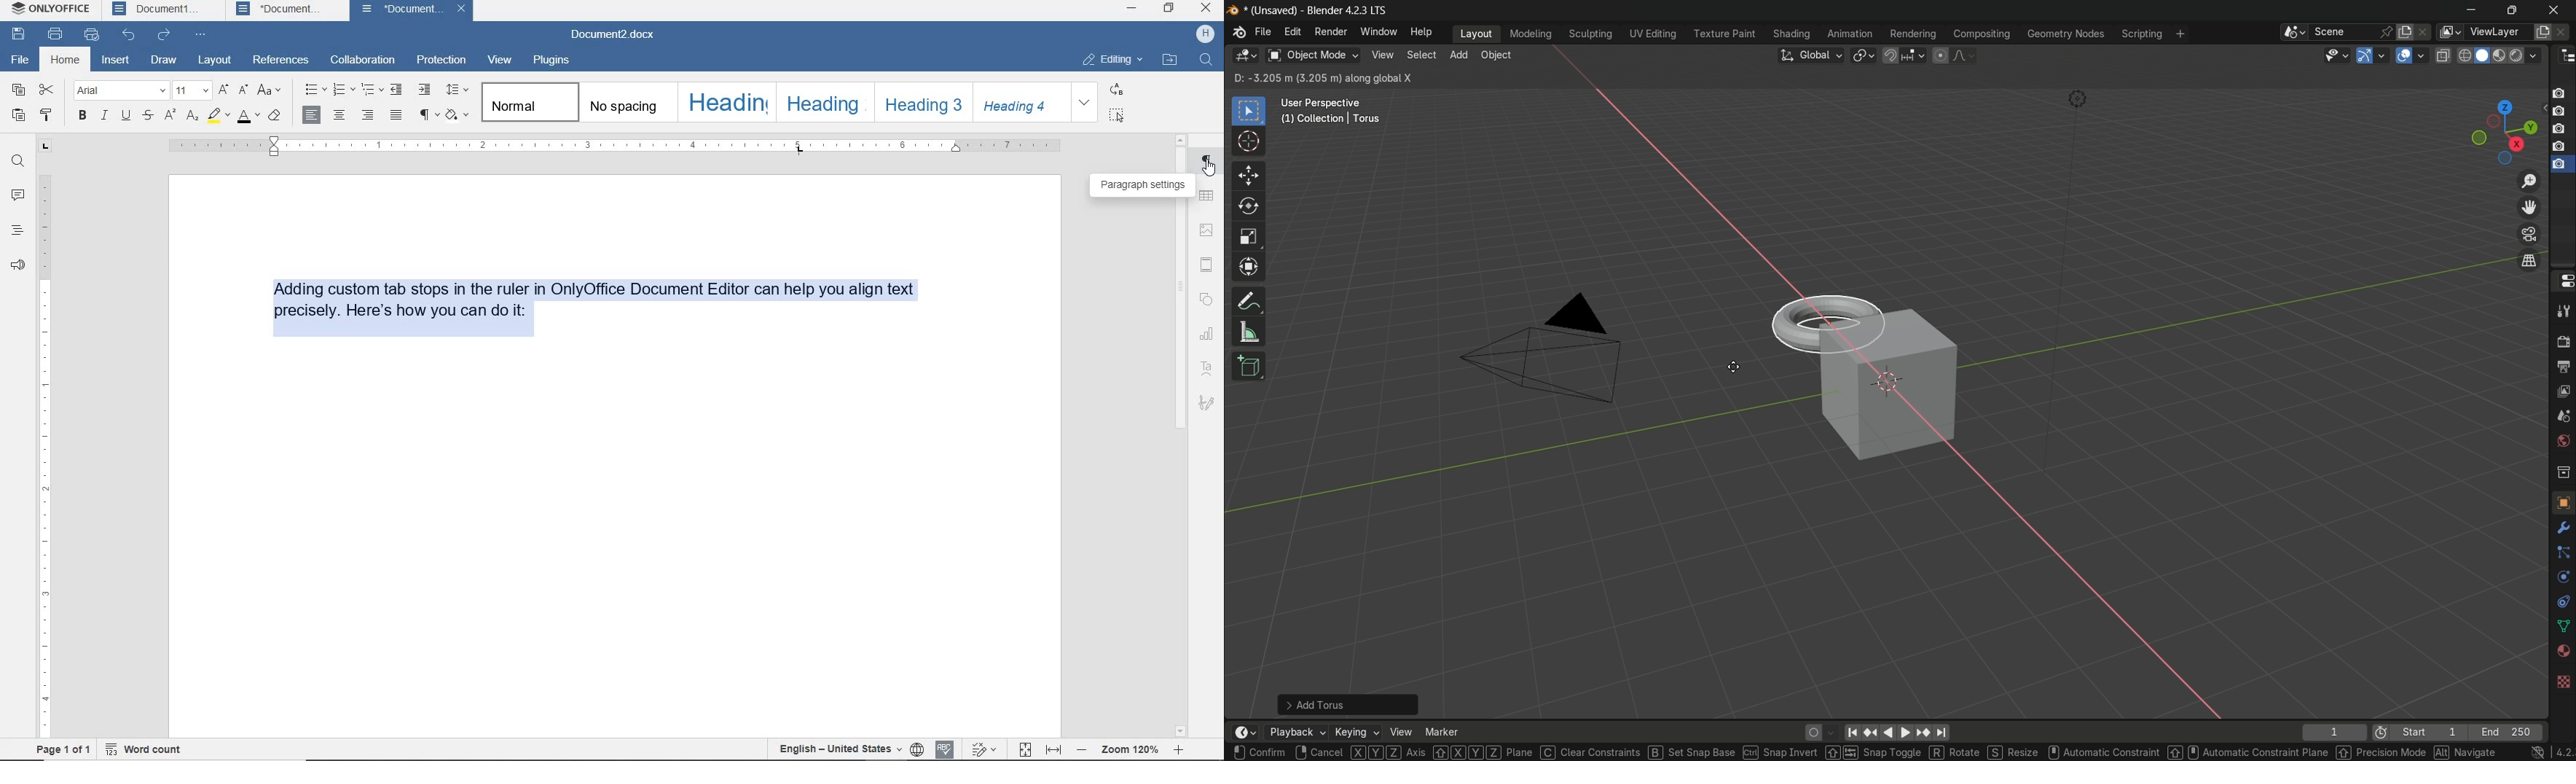  Describe the element at coordinates (339, 114) in the screenshot. I see `align center` at that location.